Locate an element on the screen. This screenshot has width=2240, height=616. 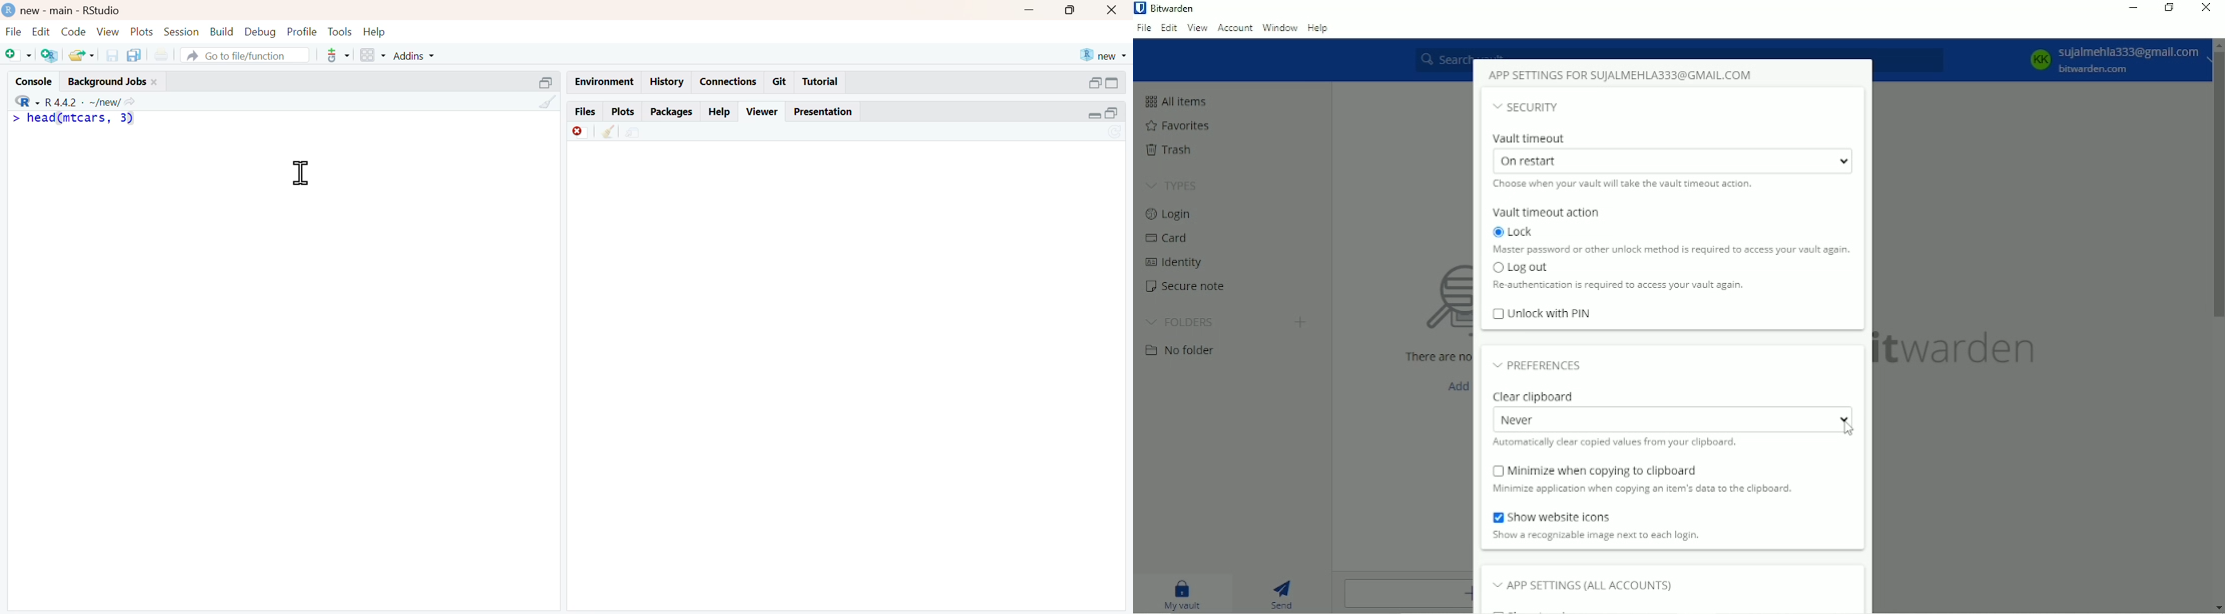
Show website icons is located at coordinates (1552, 517).